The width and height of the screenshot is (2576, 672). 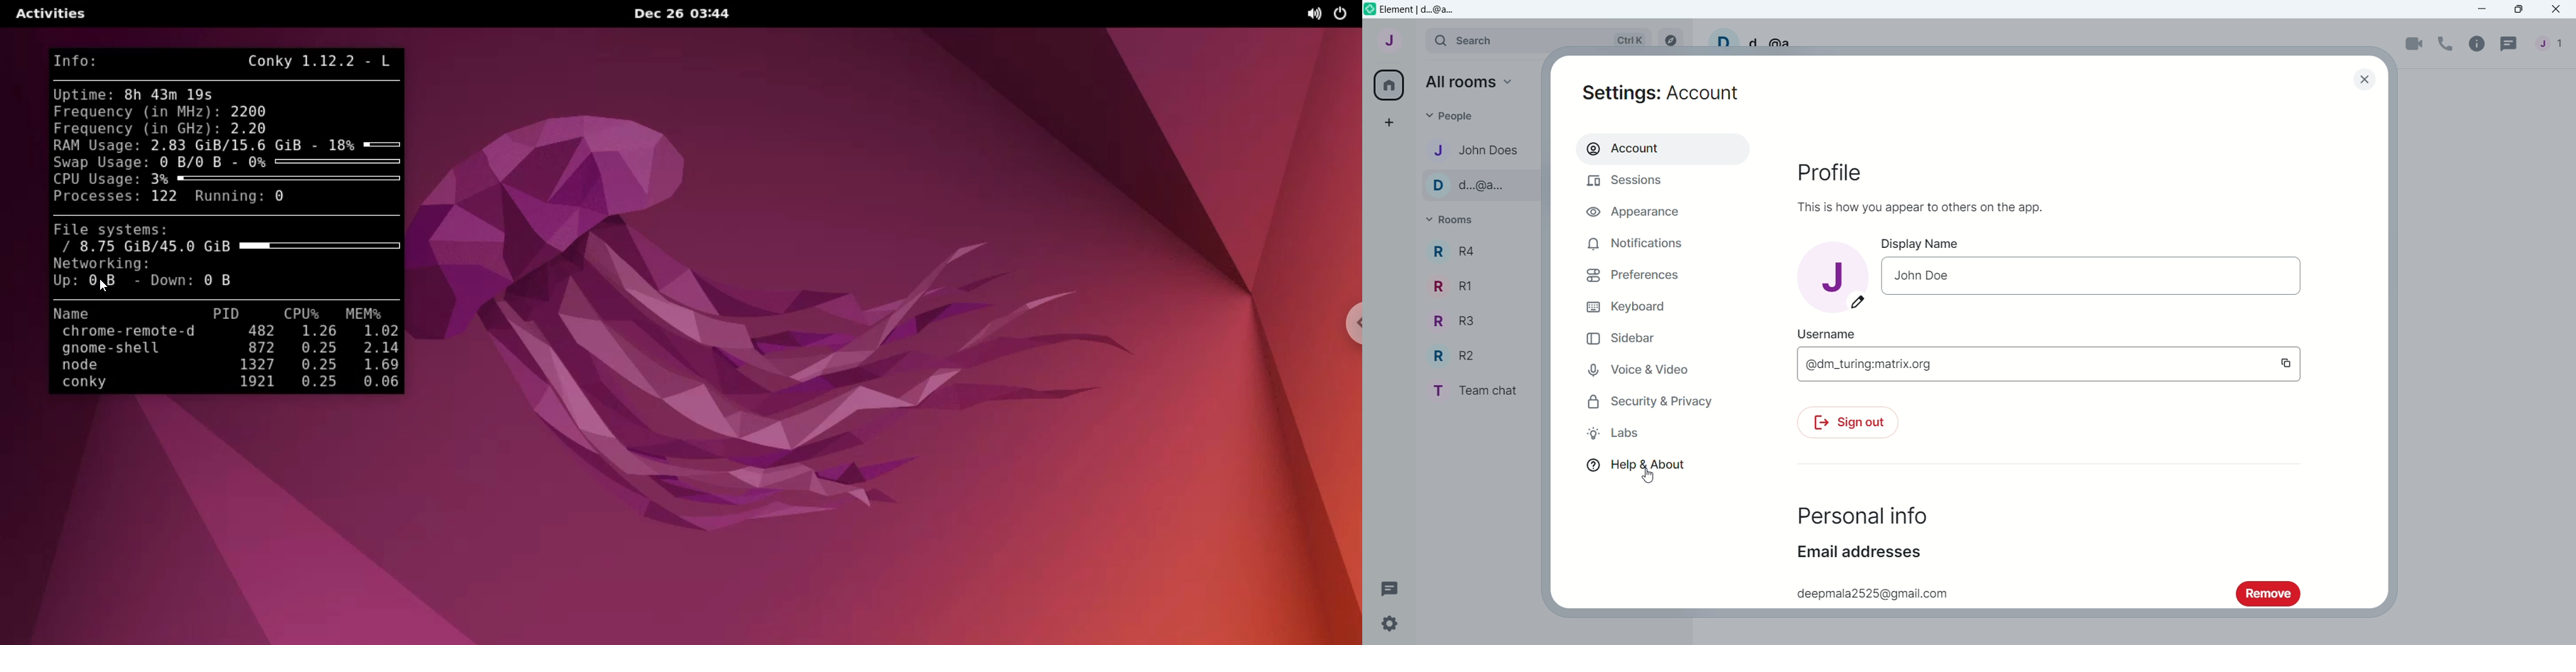 I want to click on Sign out, so click(x=1857, y=424).